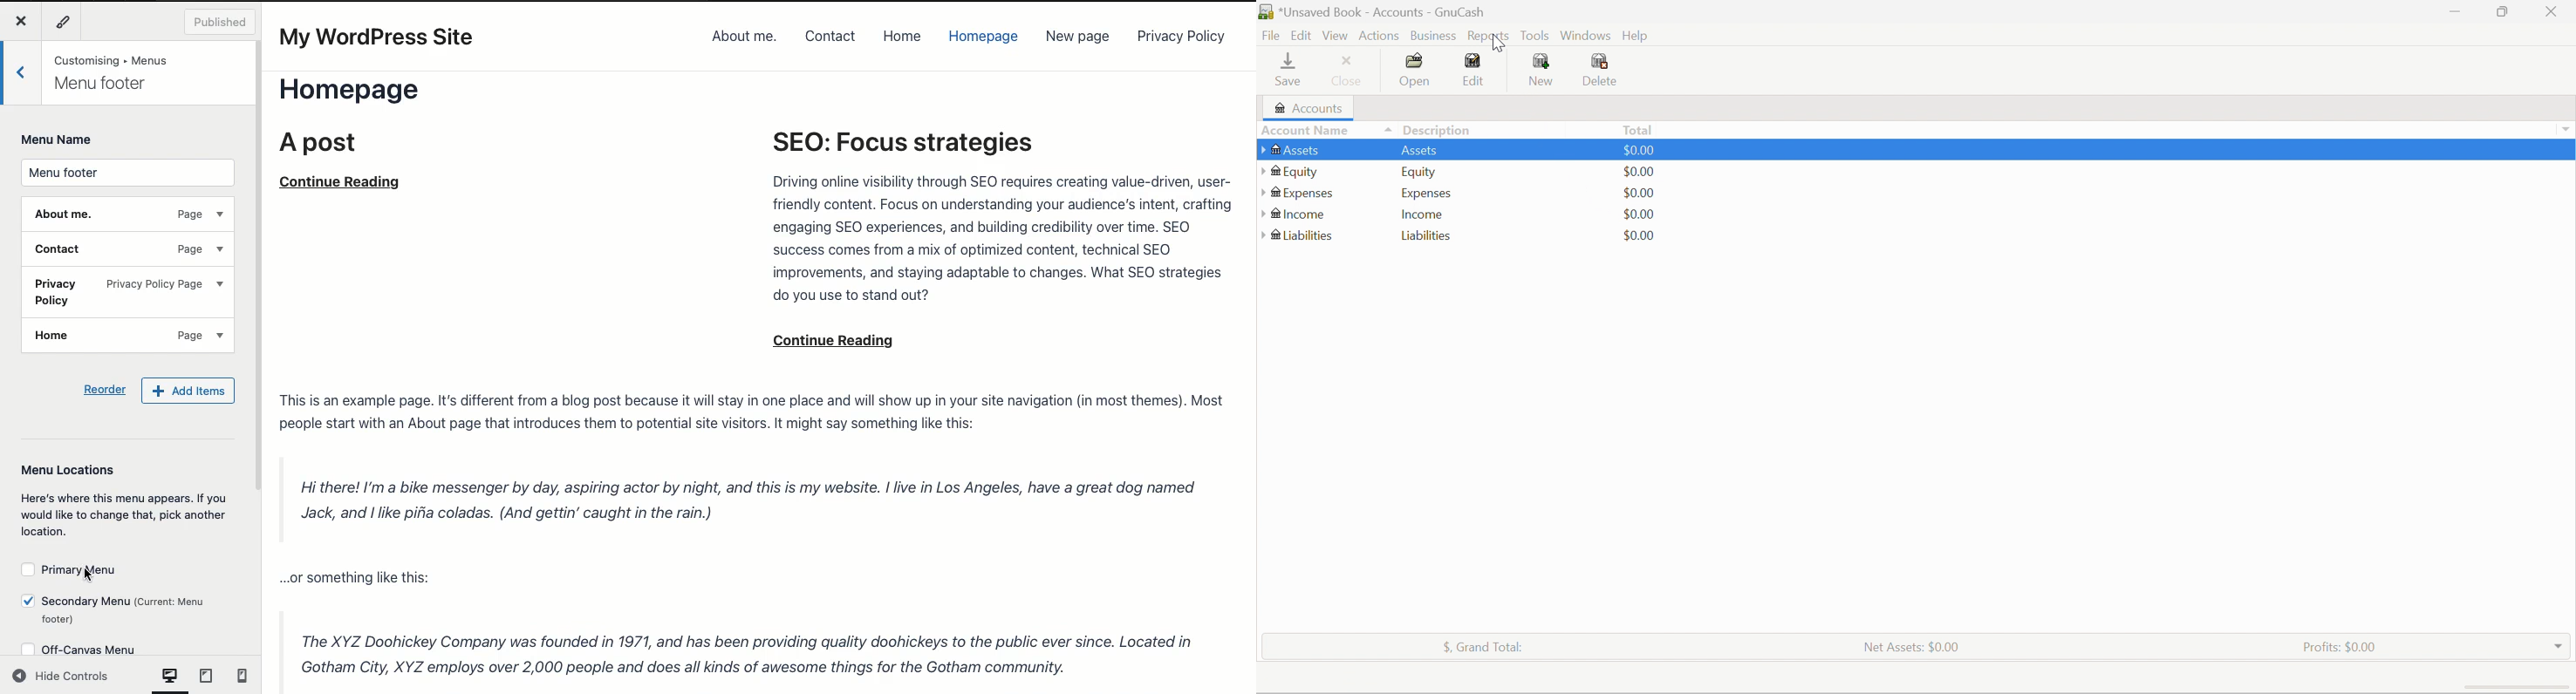 This screenshot has height=700, width=2576. I want to click on continue, so click(838, 340).